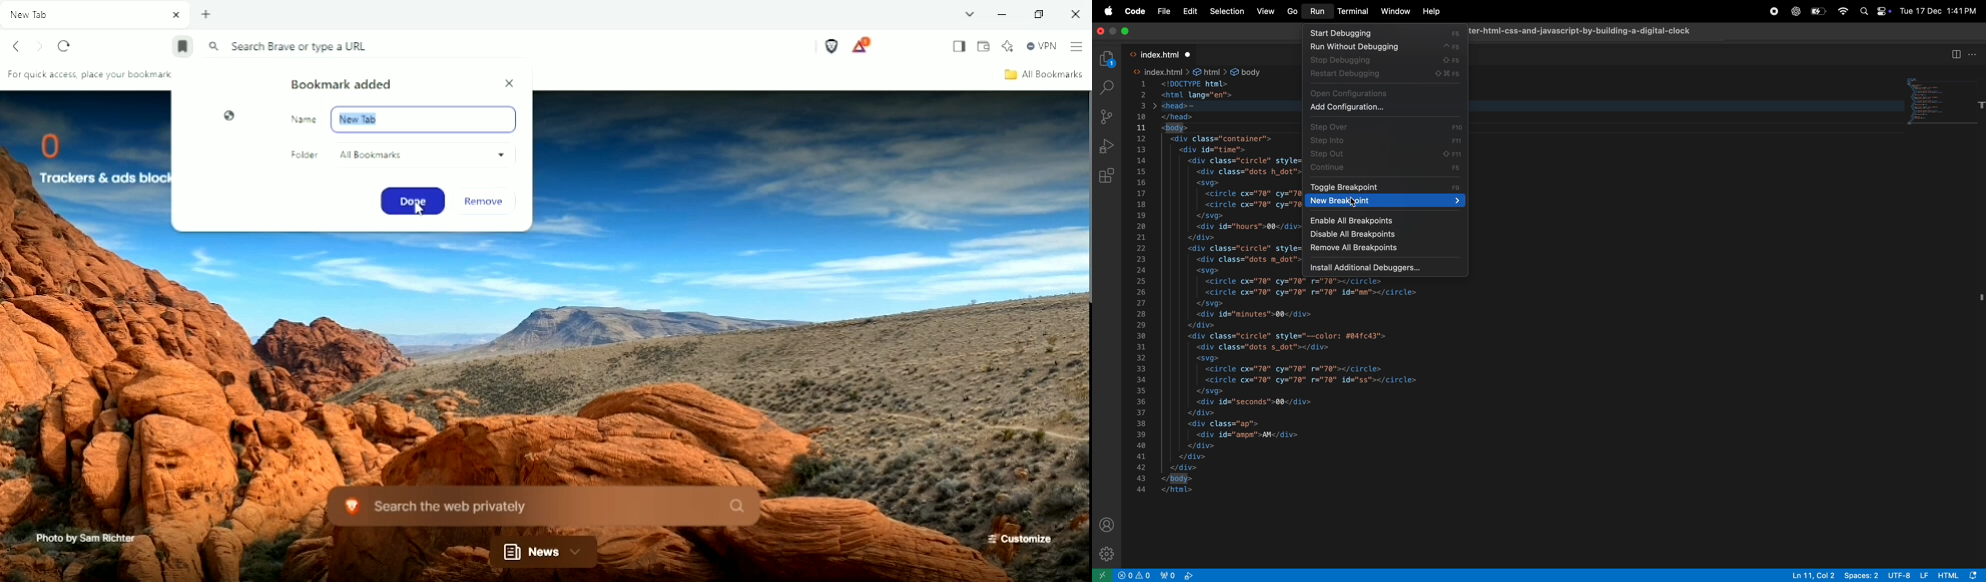 Image resolution: width=1988 pixels, height=588 pixels. Describe the element at coordinates (1863, 575) in the screenshot. I see `Spaces` at that location.